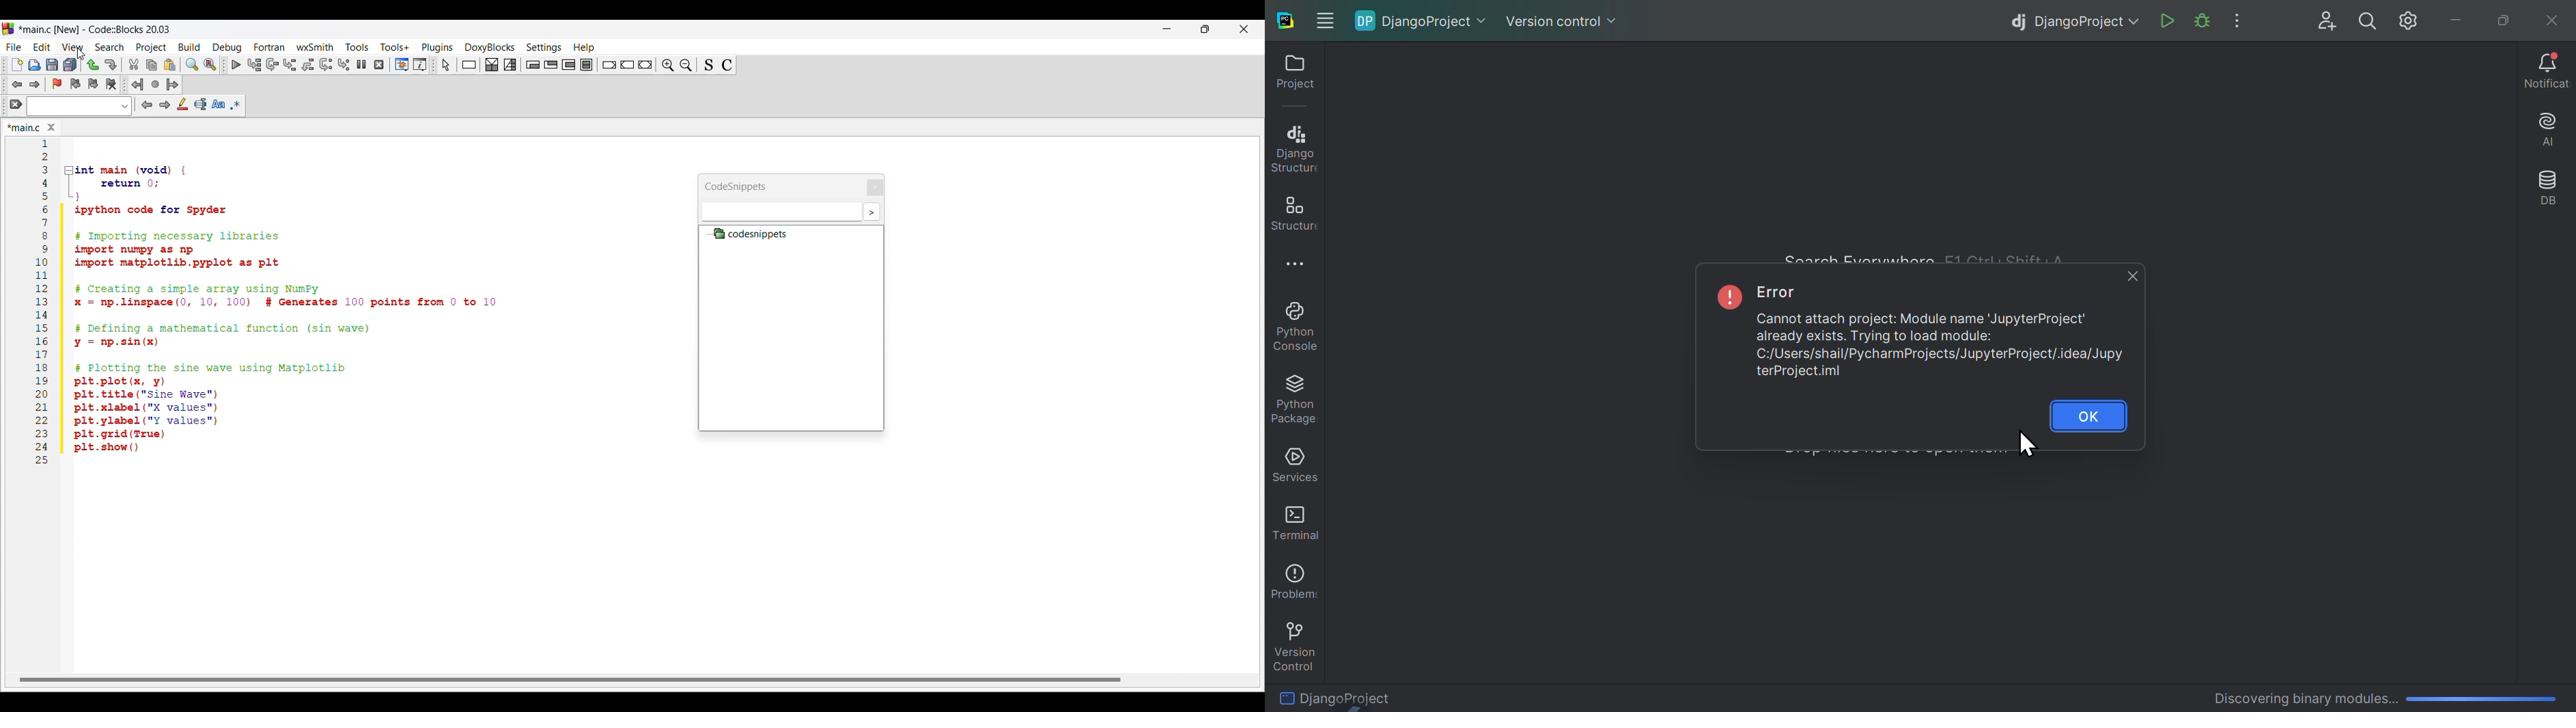 This screenshot has width=2576, height=728. I want to click on Panel title, so click(26, 127).